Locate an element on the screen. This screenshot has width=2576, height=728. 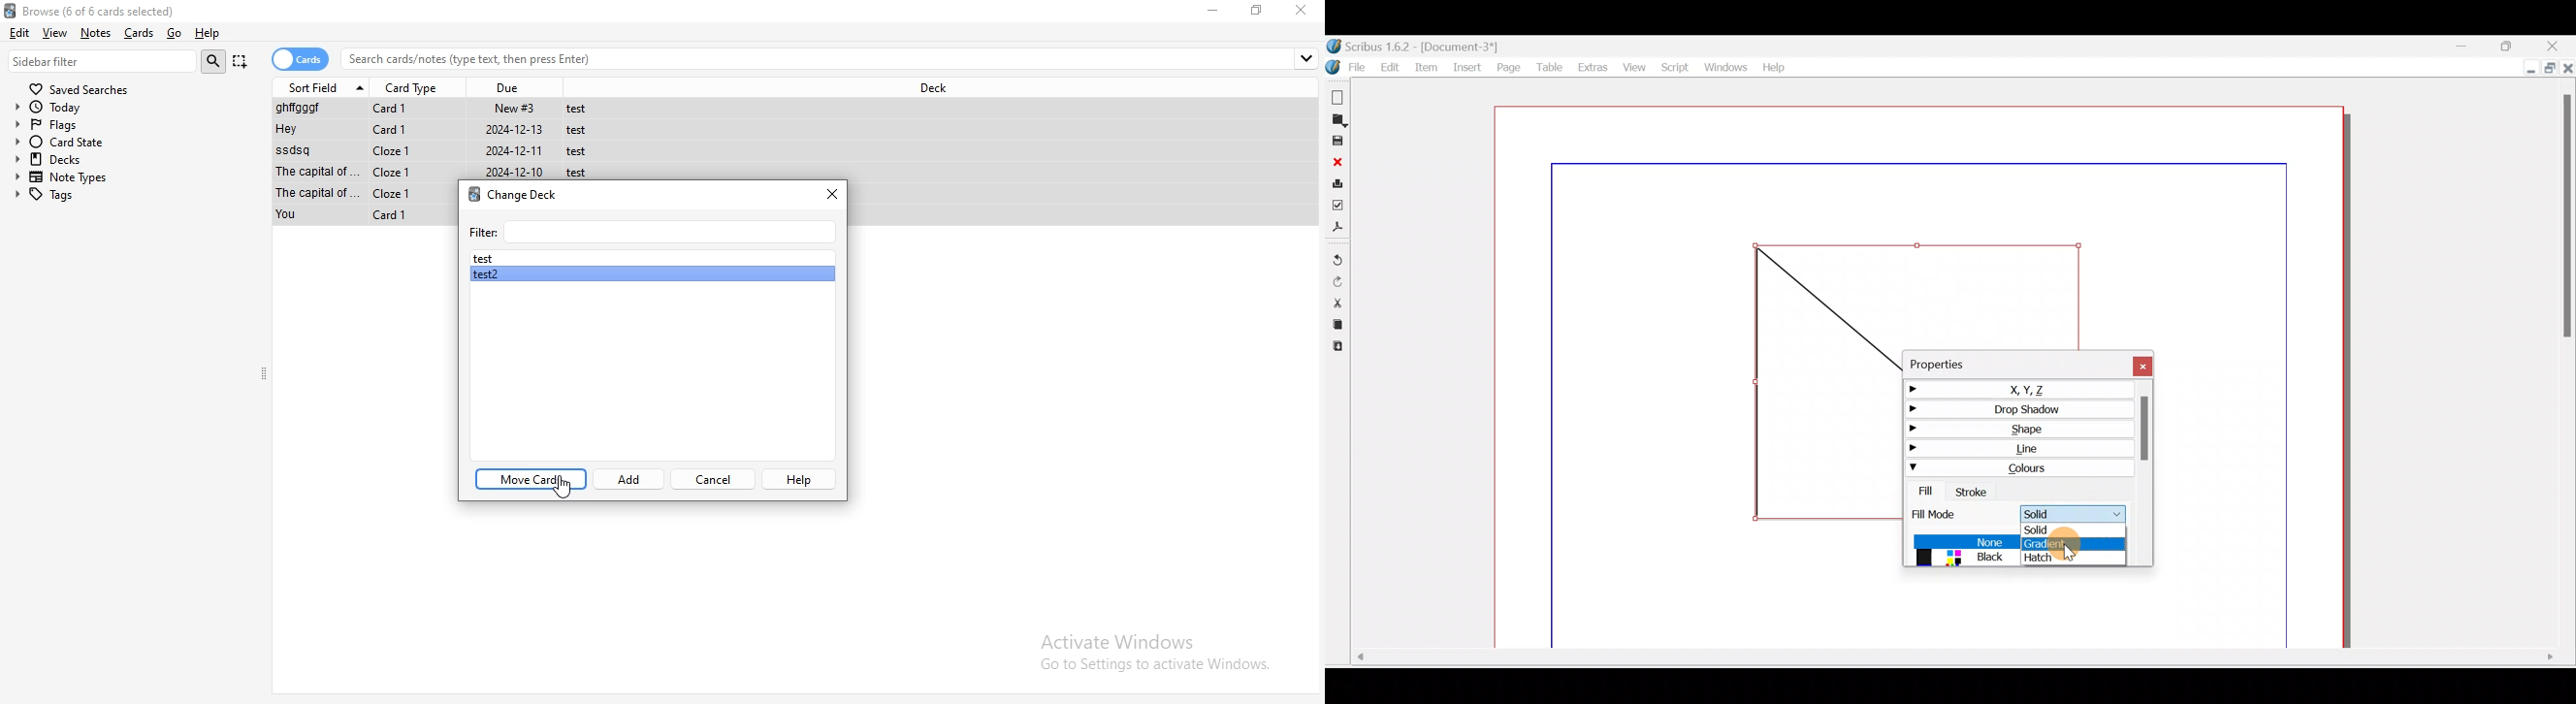
minimize is located at coordinates (1214, 10).